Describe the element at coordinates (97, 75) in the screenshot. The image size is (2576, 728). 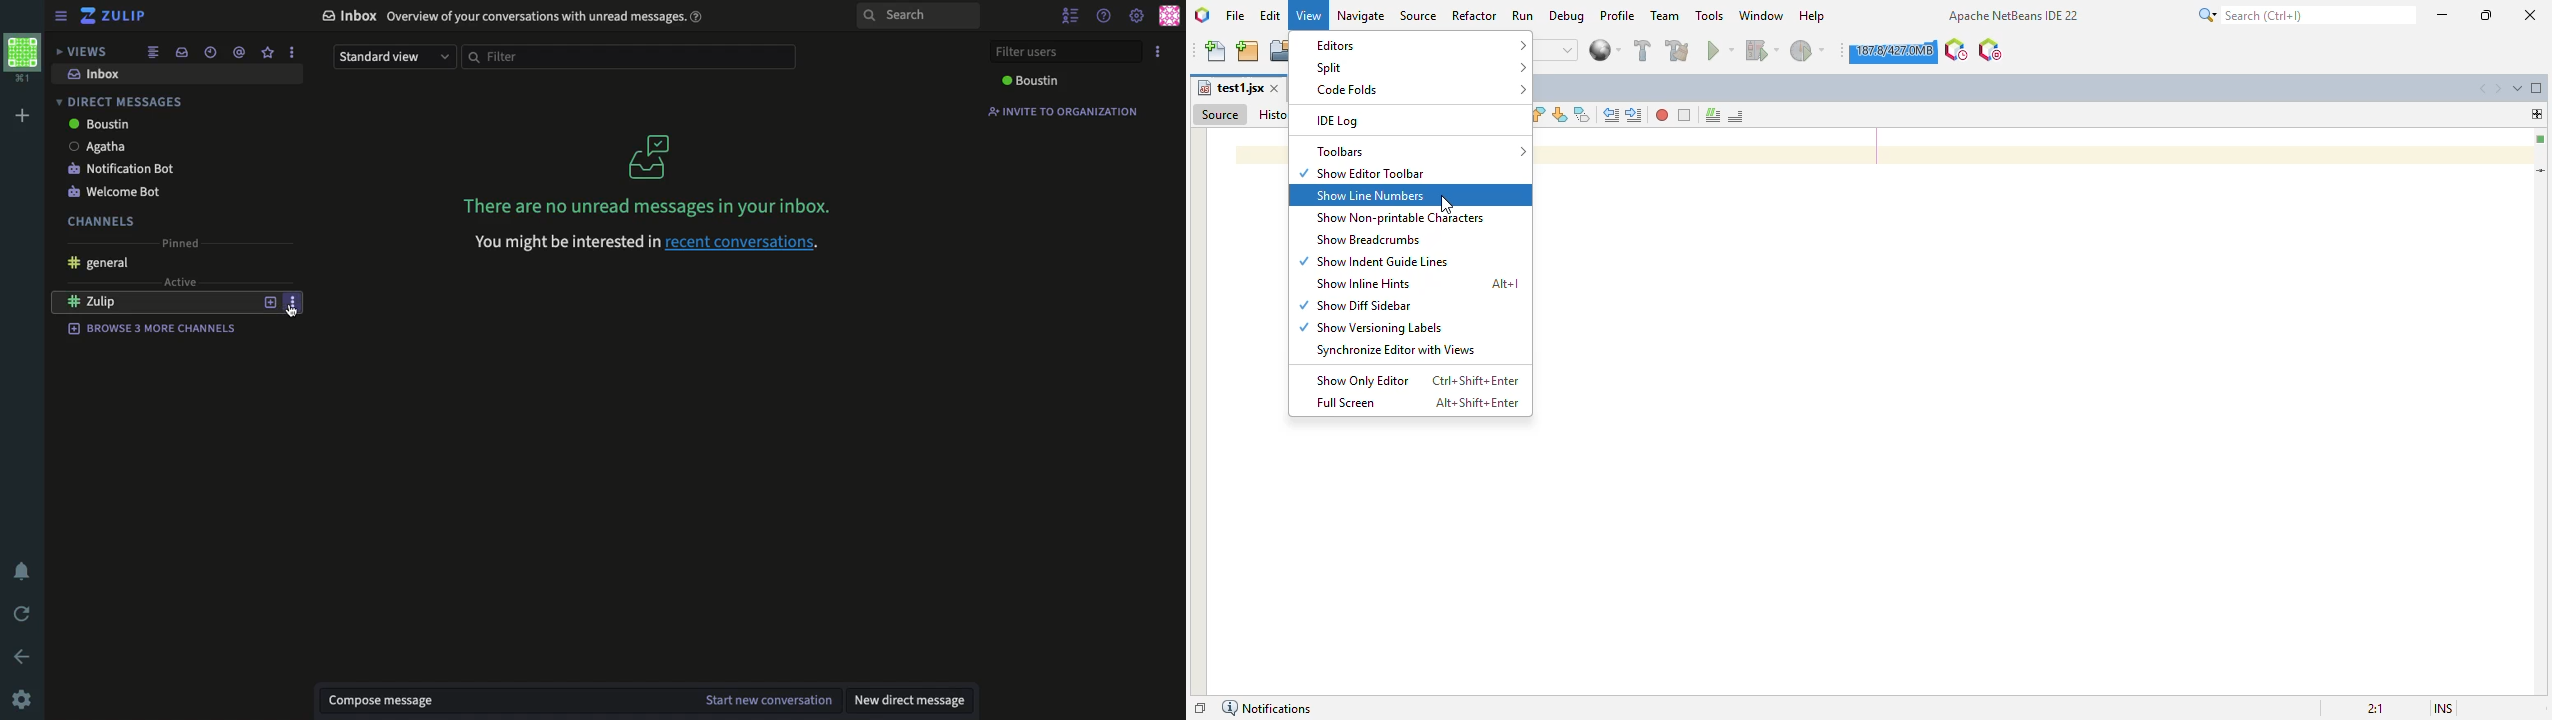
I see `inbox` at that location.